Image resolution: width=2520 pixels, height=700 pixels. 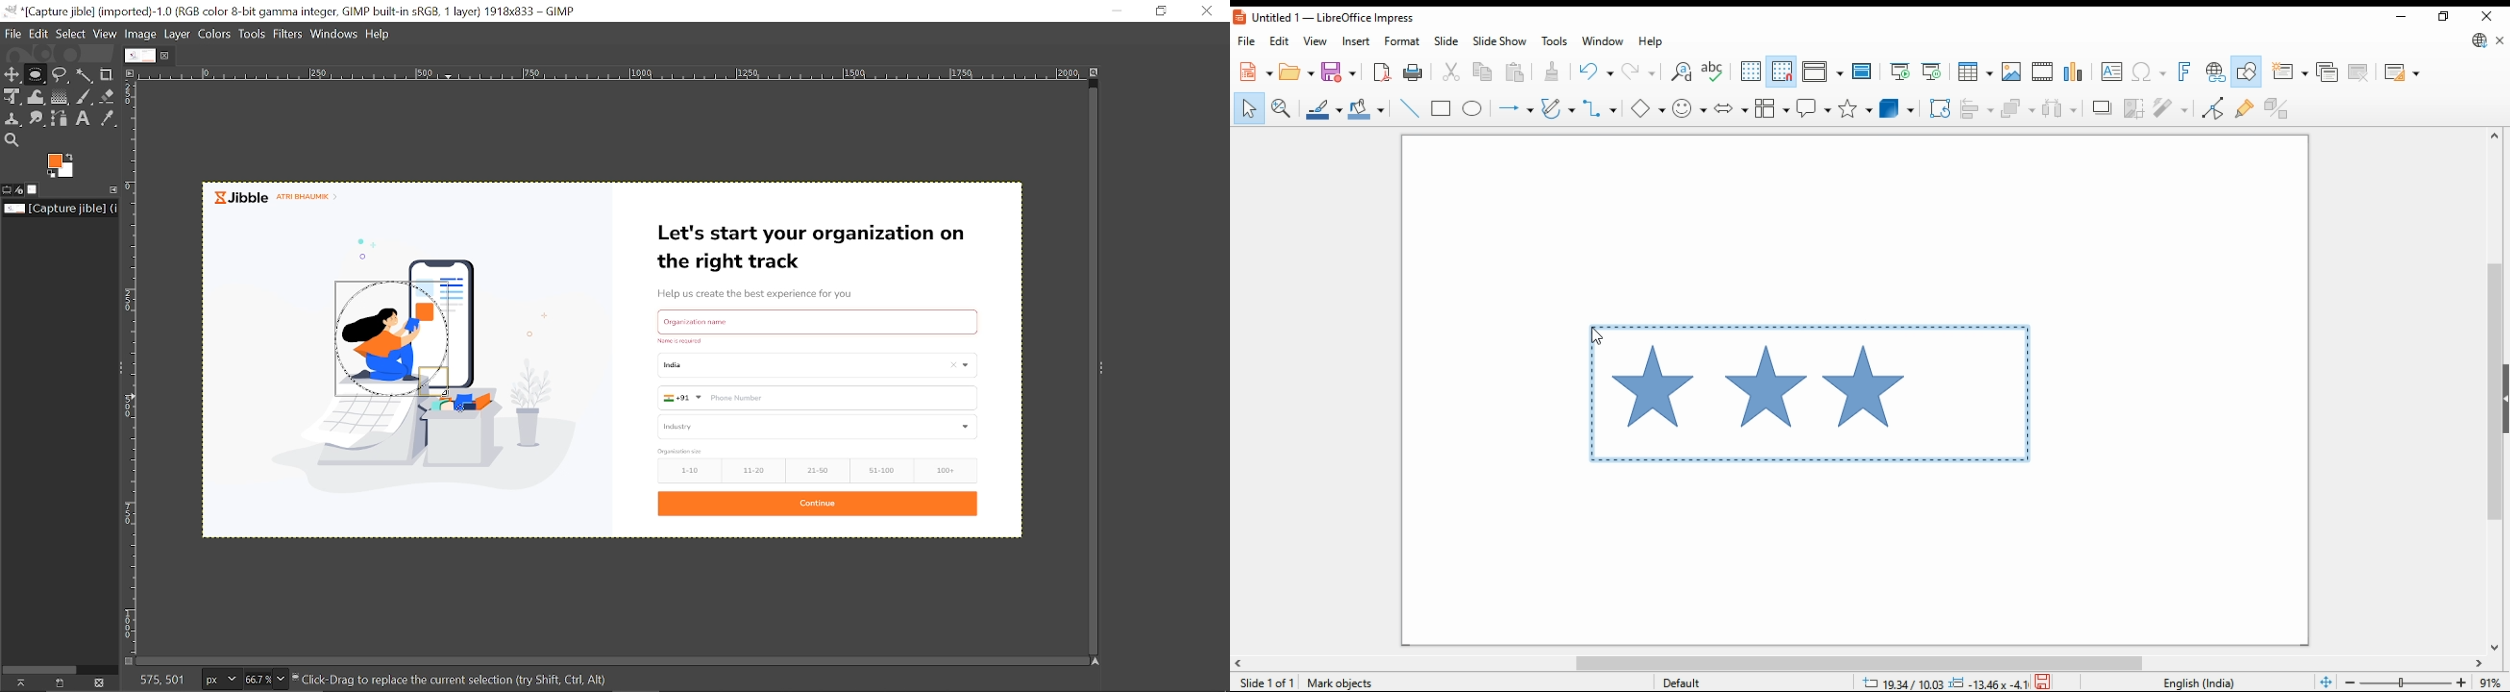 I want to click on line color, so click(x=1323, y=109).